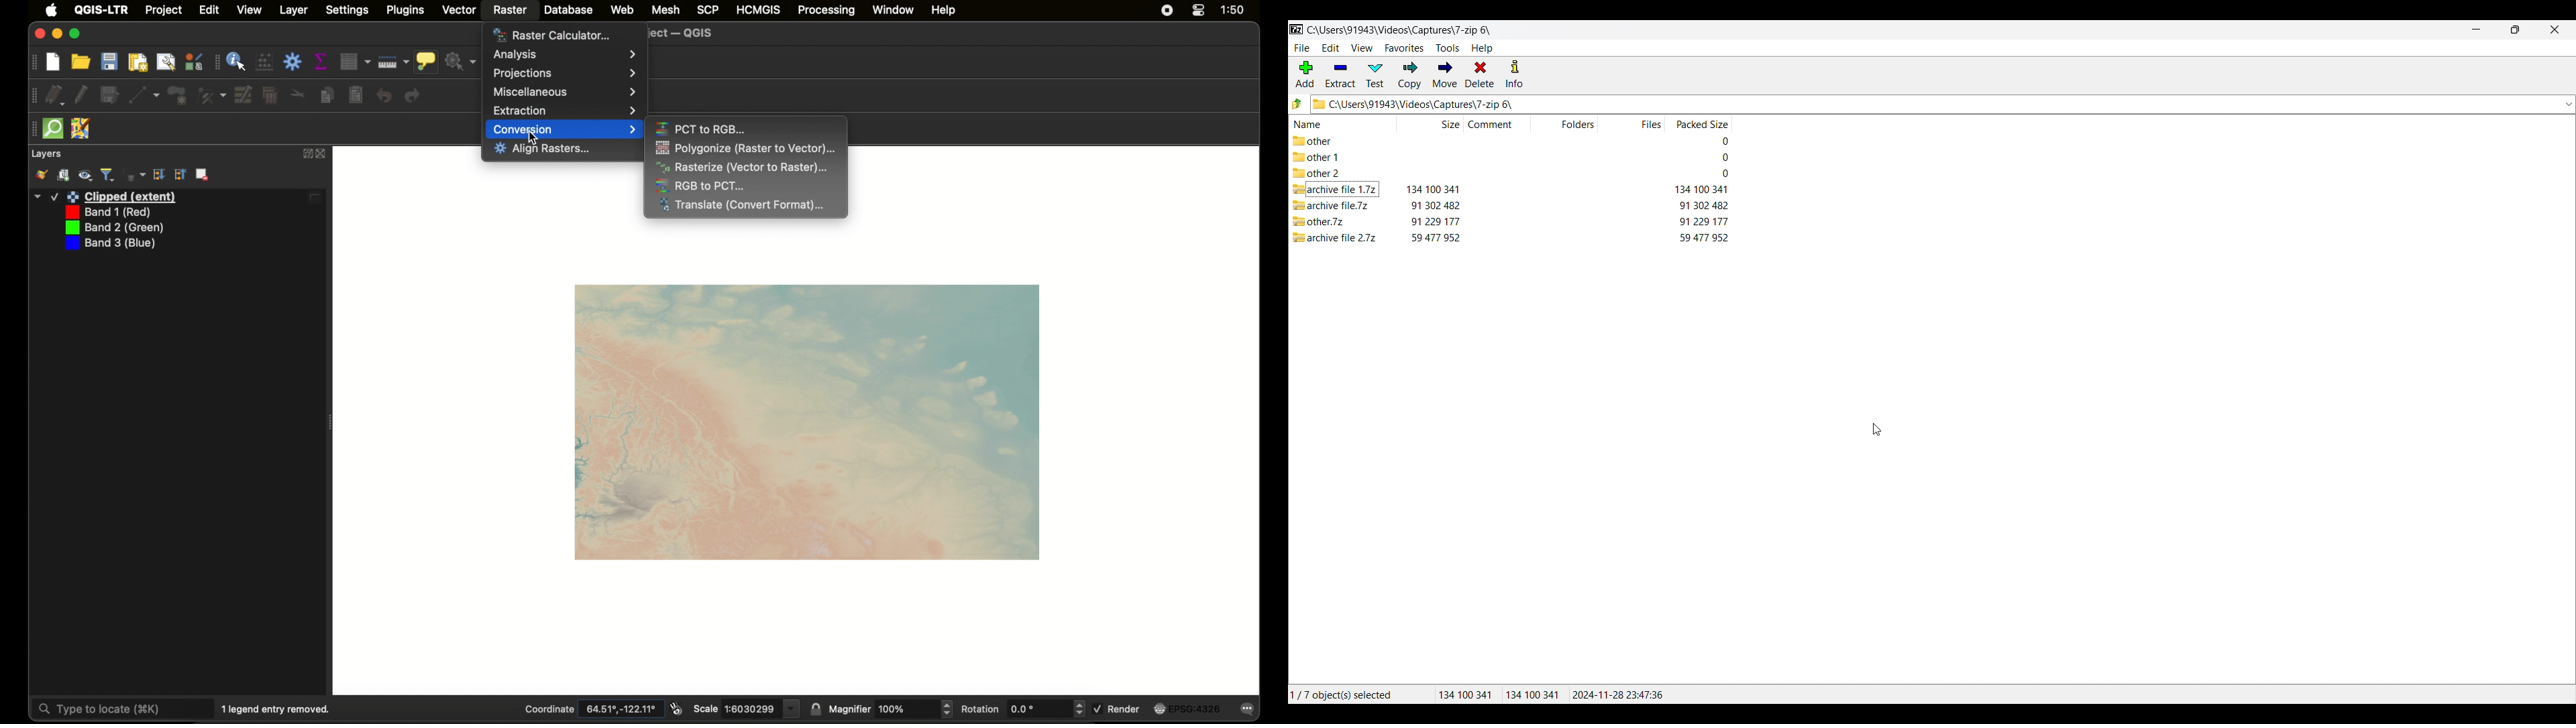  I want to click on database, so click(568, 10).